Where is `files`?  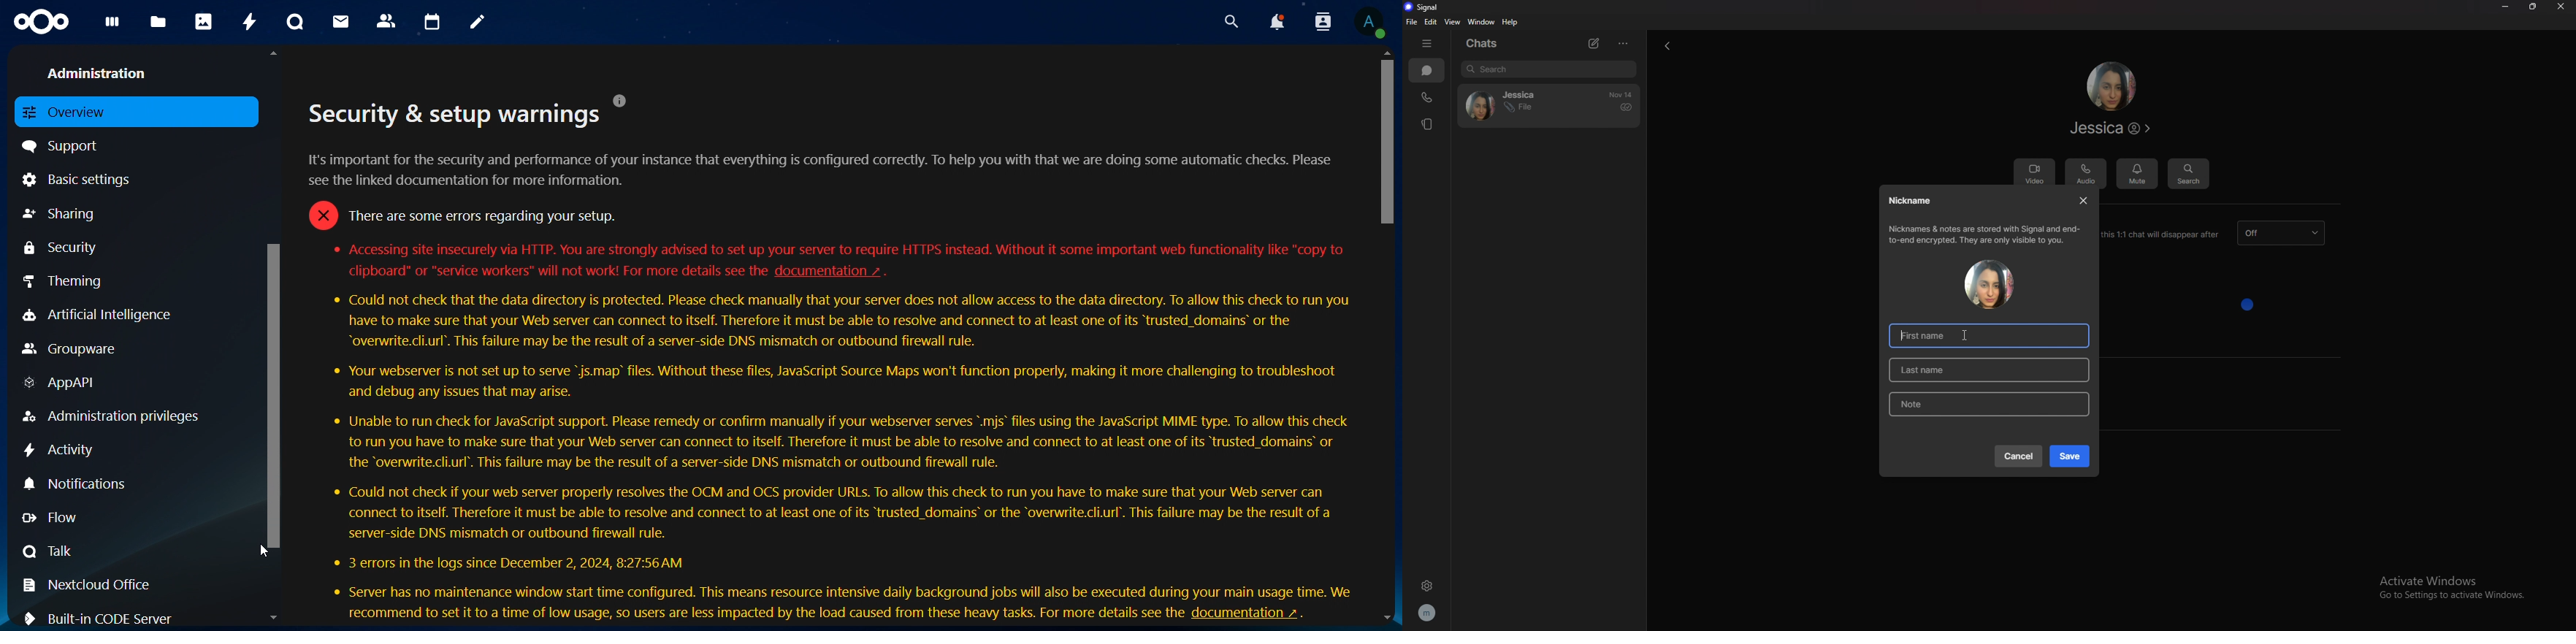 files is located at coordinates (158, 23).